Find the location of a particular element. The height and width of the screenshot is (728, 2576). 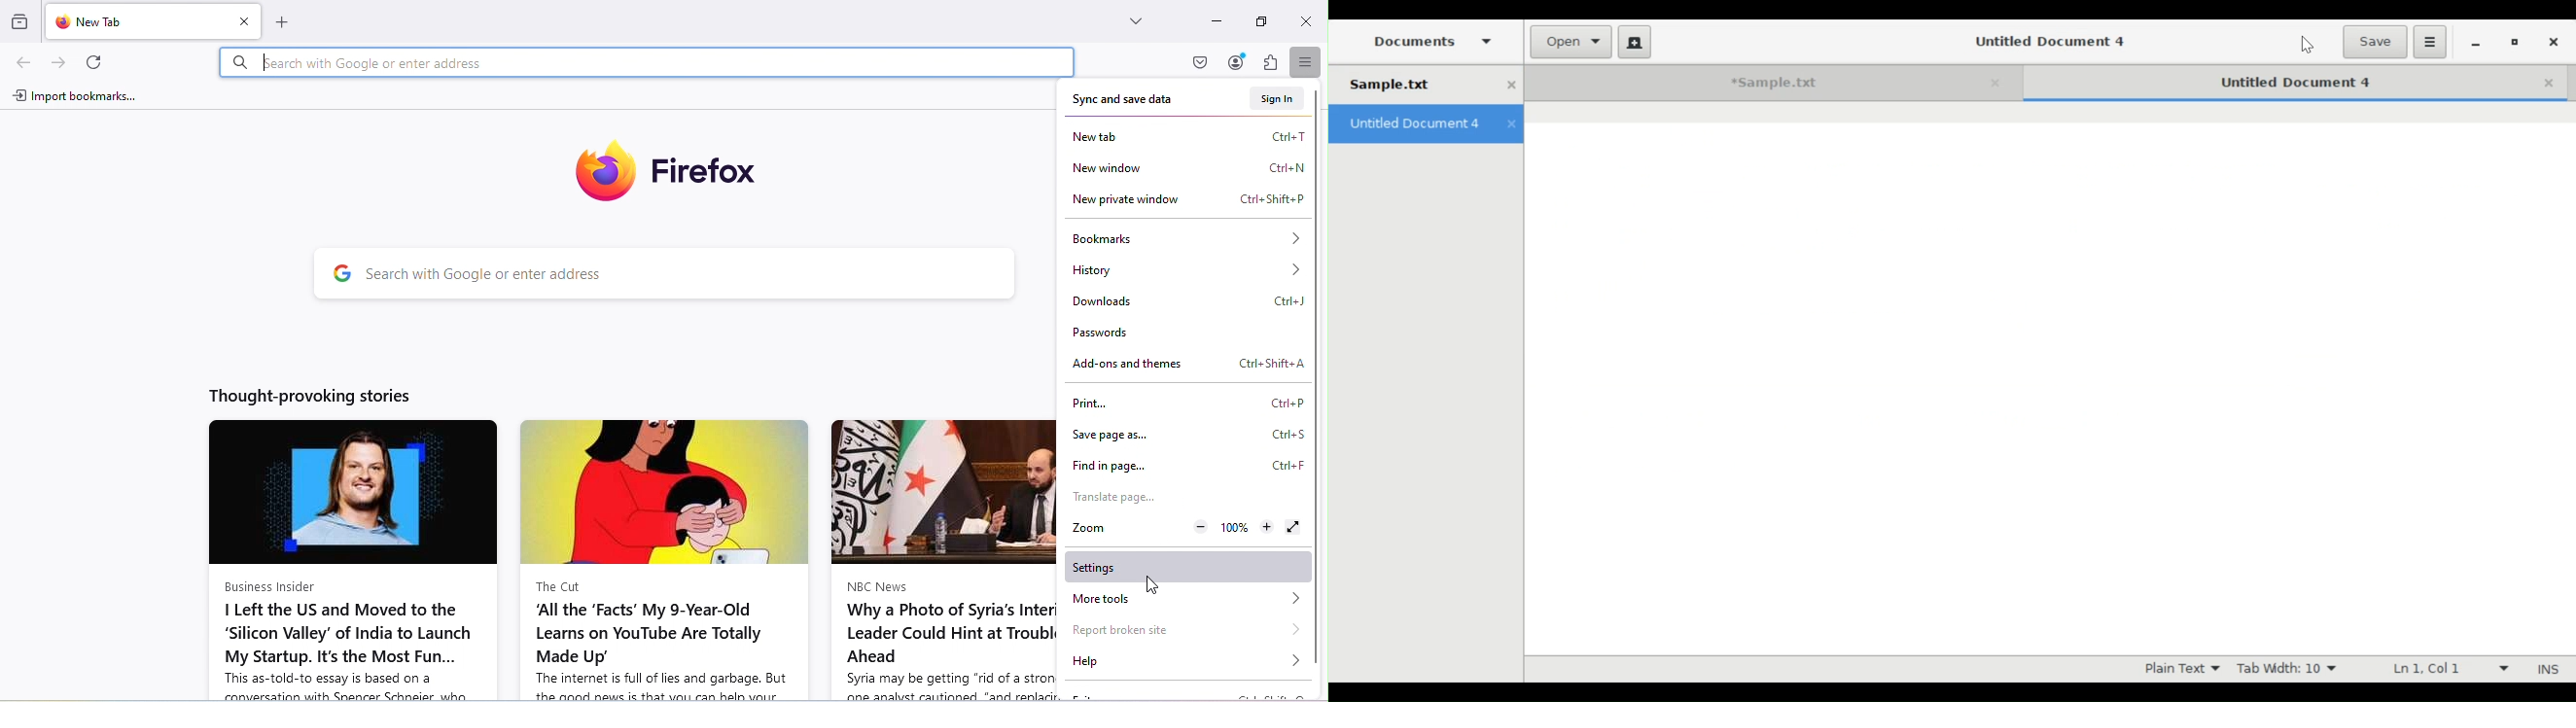

Zoom out is located at coordinates (1201, 529).